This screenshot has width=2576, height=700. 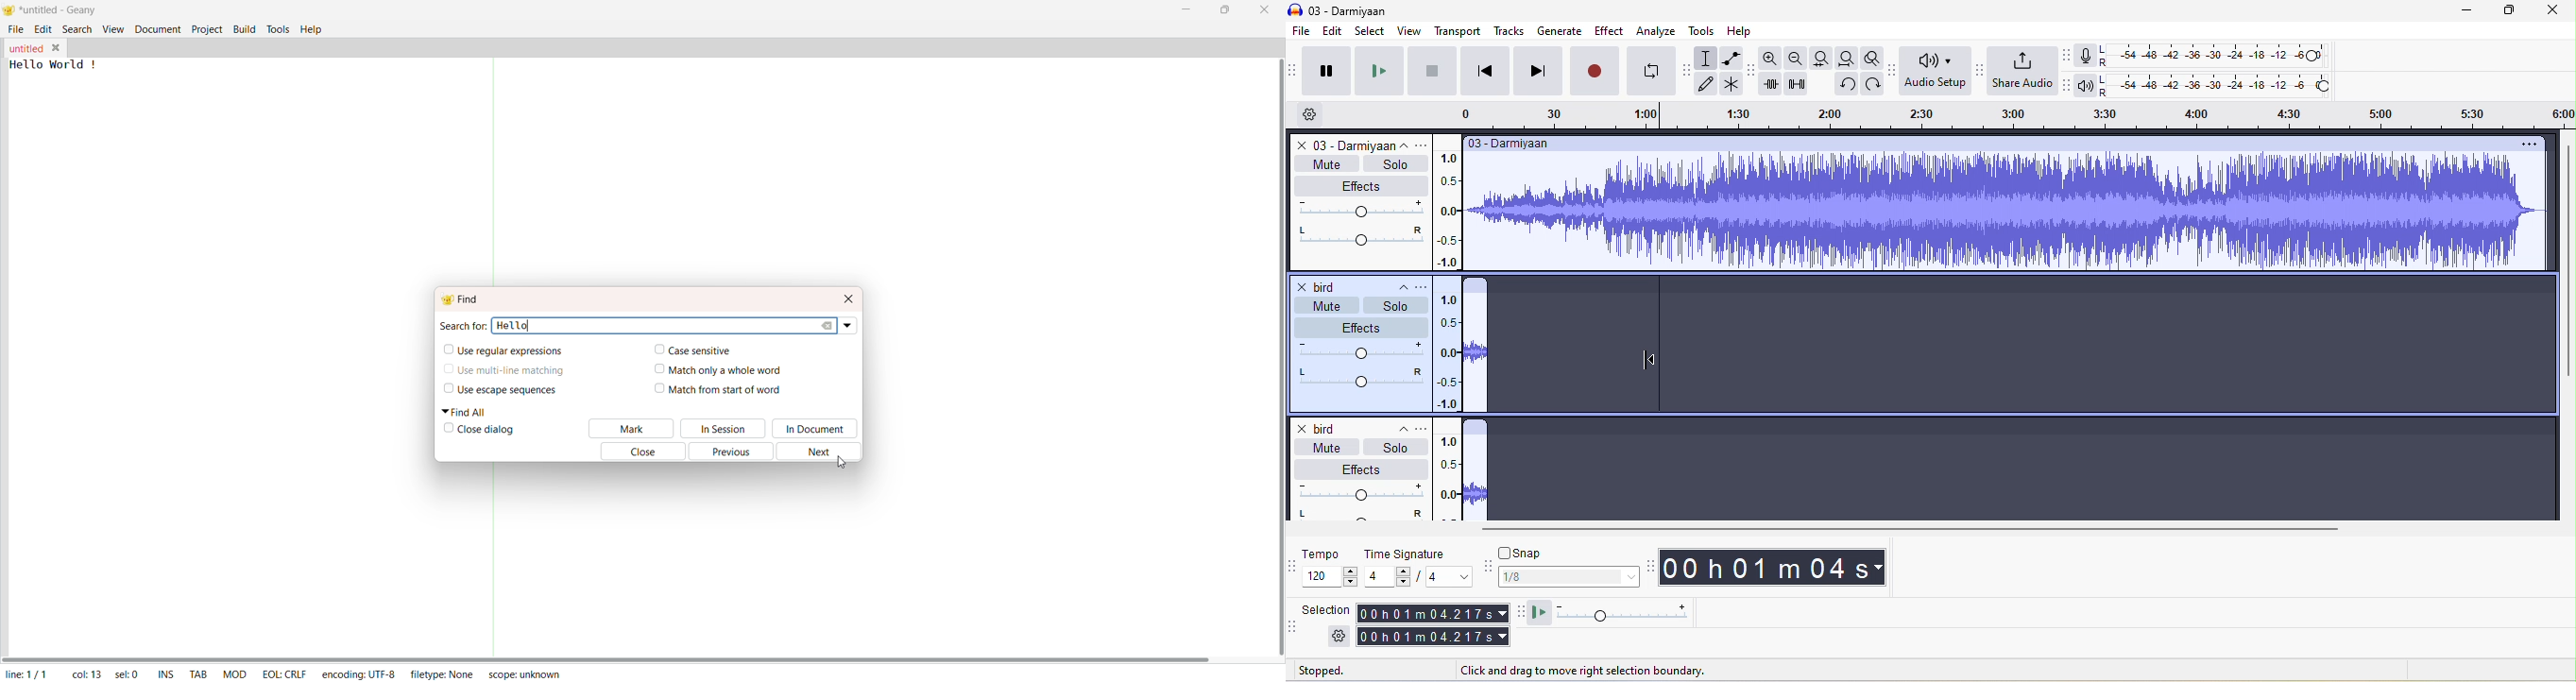 I want to click on selection tool, so click(x=1710, y=58).